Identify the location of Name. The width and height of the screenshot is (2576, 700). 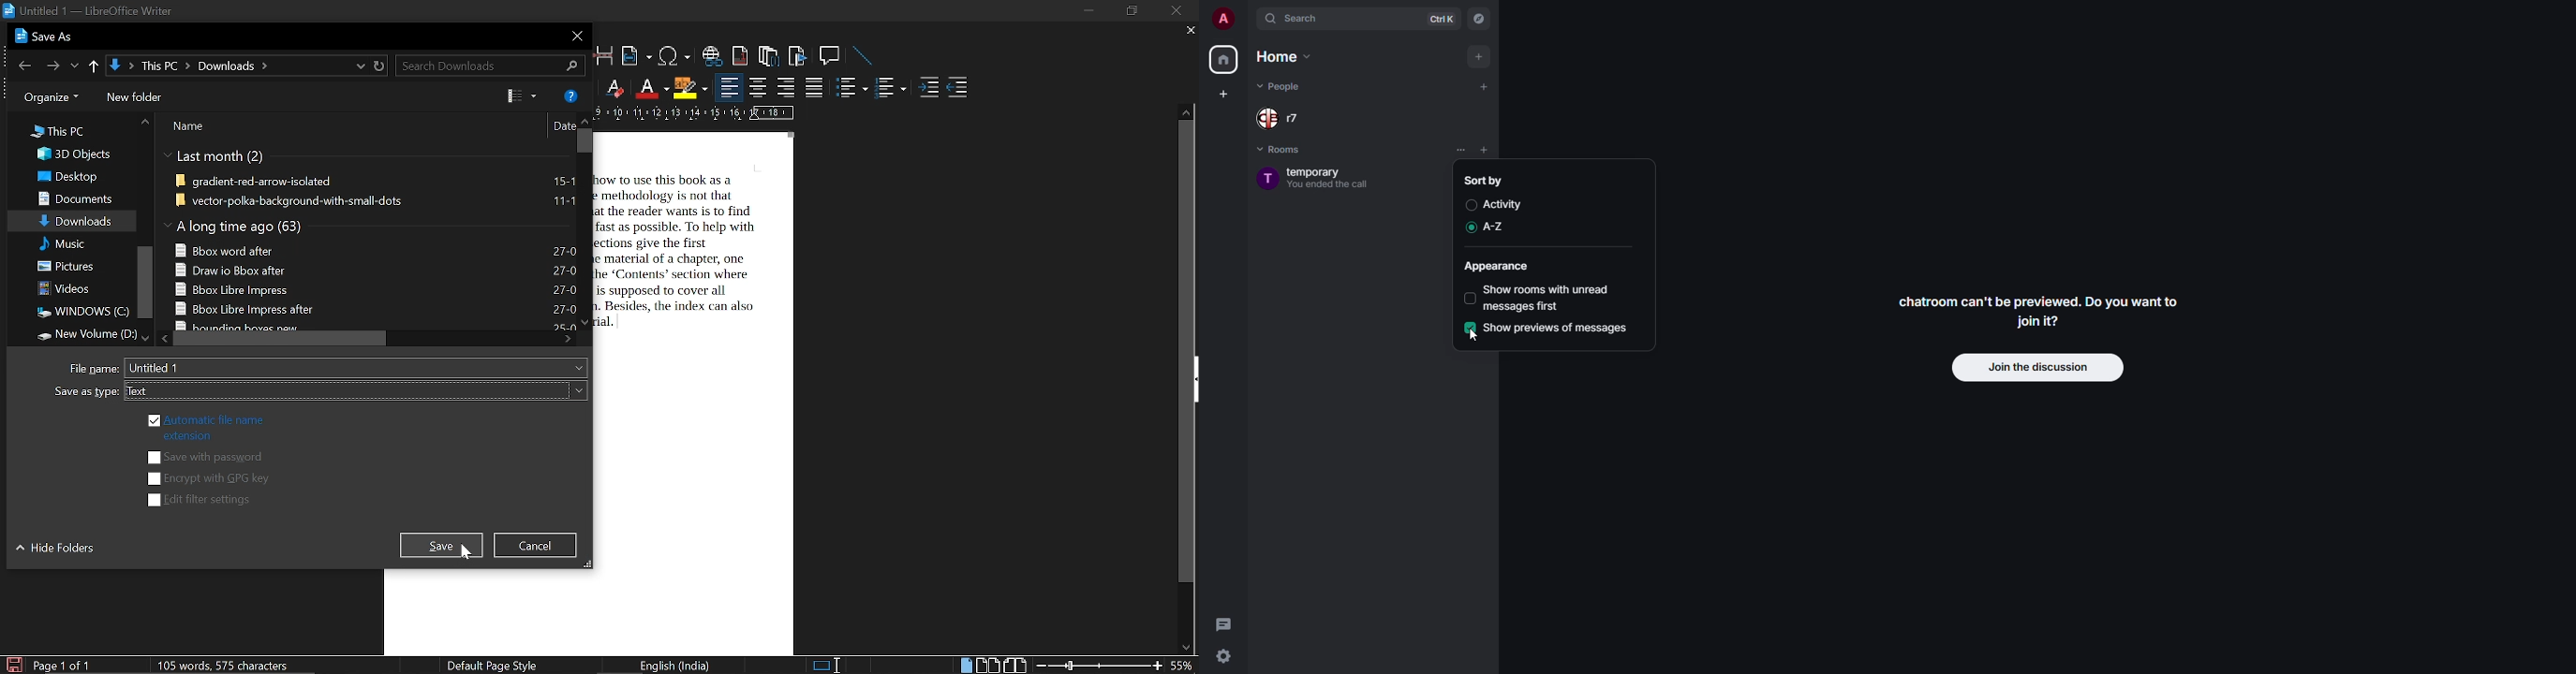
(193, 127).